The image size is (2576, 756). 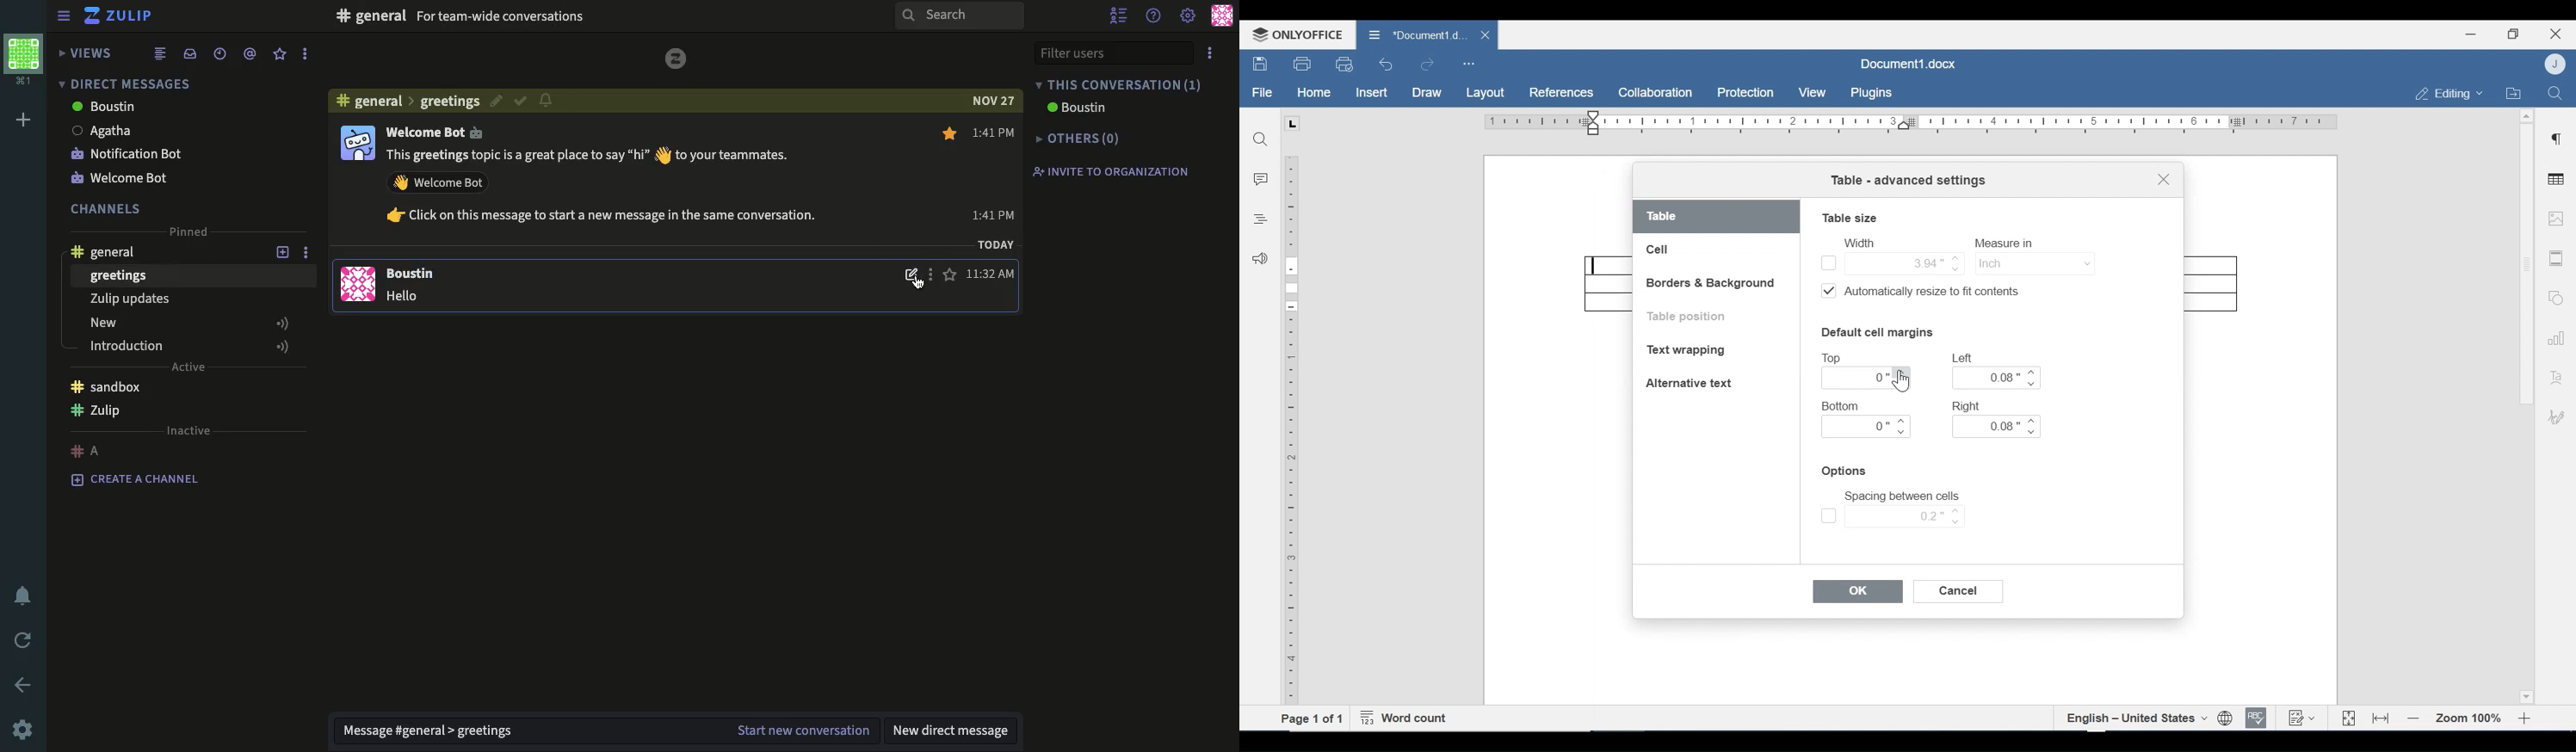 I want to click on message general, so click(x=436, y=731).